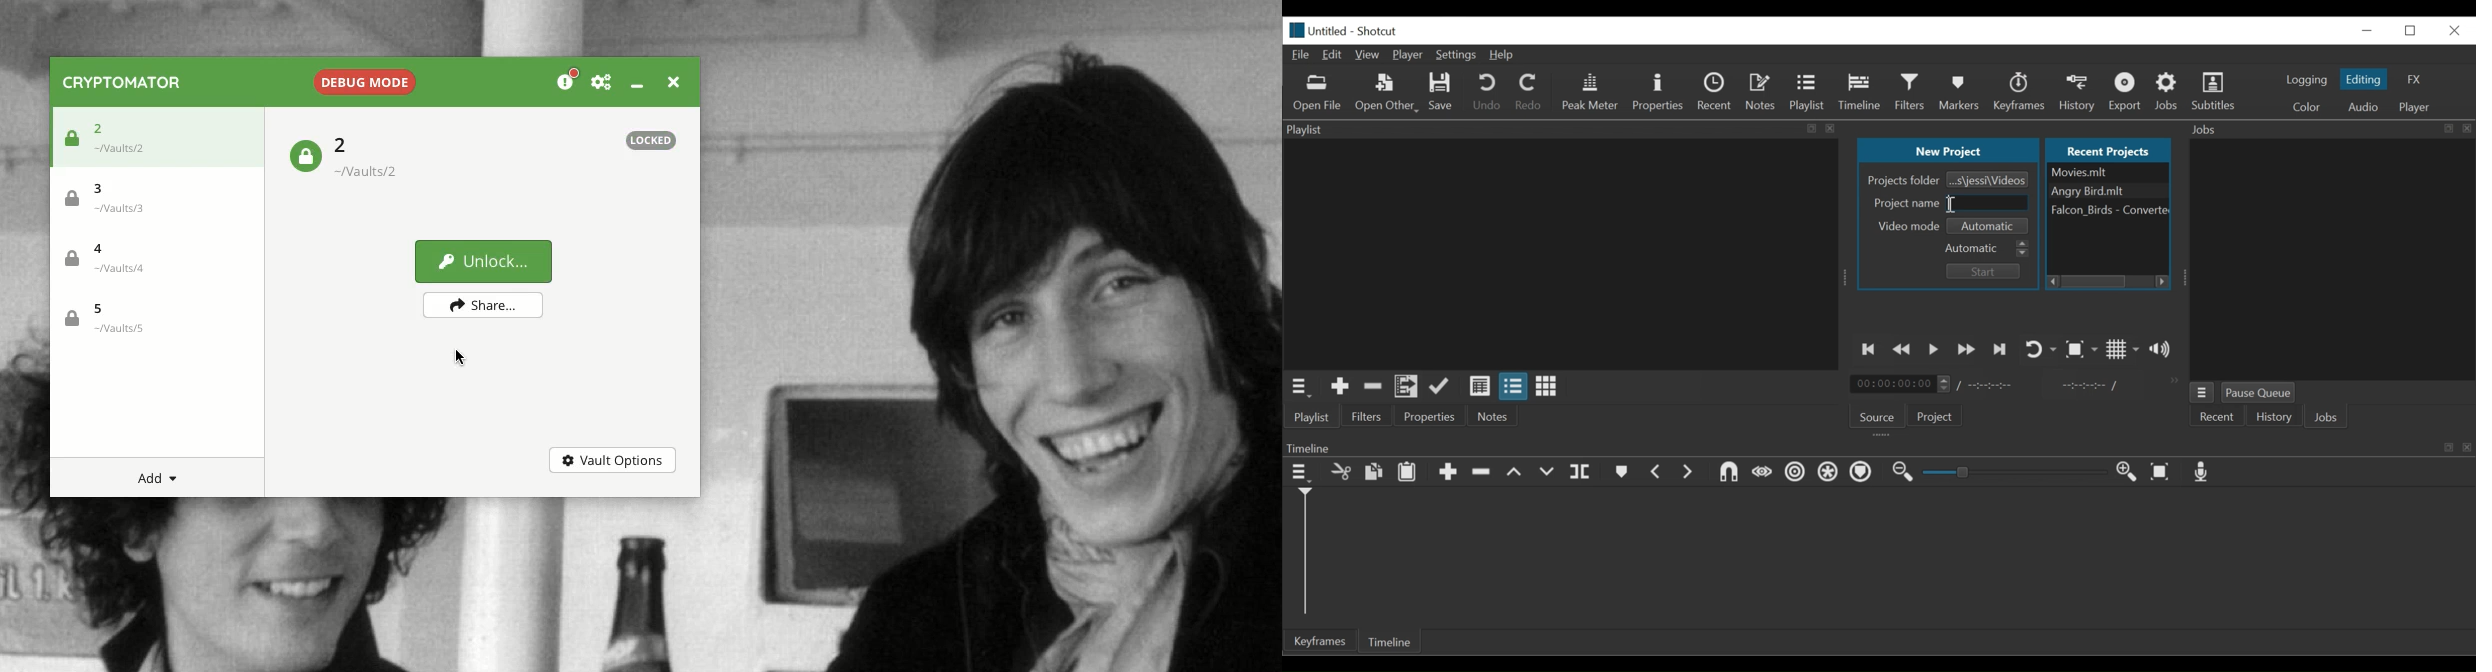 The height and width of the screenshot is (672, 2492). I want to click on Insertion cursor, so click(1949, 207).